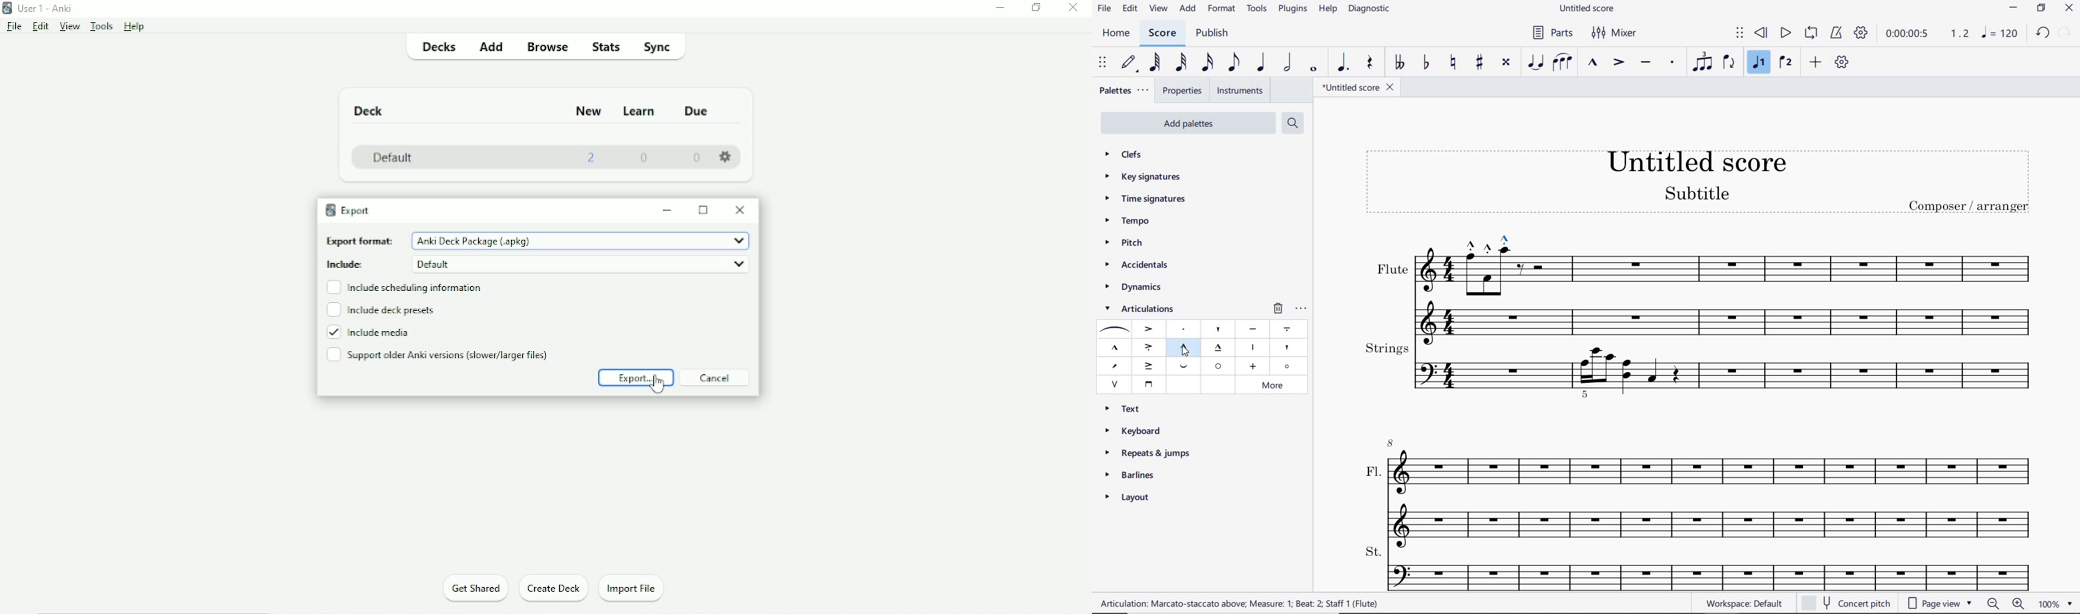 Image resolution: width=2100 pixels, height=616 pixels. Describe the element at coordinates (1287, 329) in the screenshot. I see `LOURE` at that location.